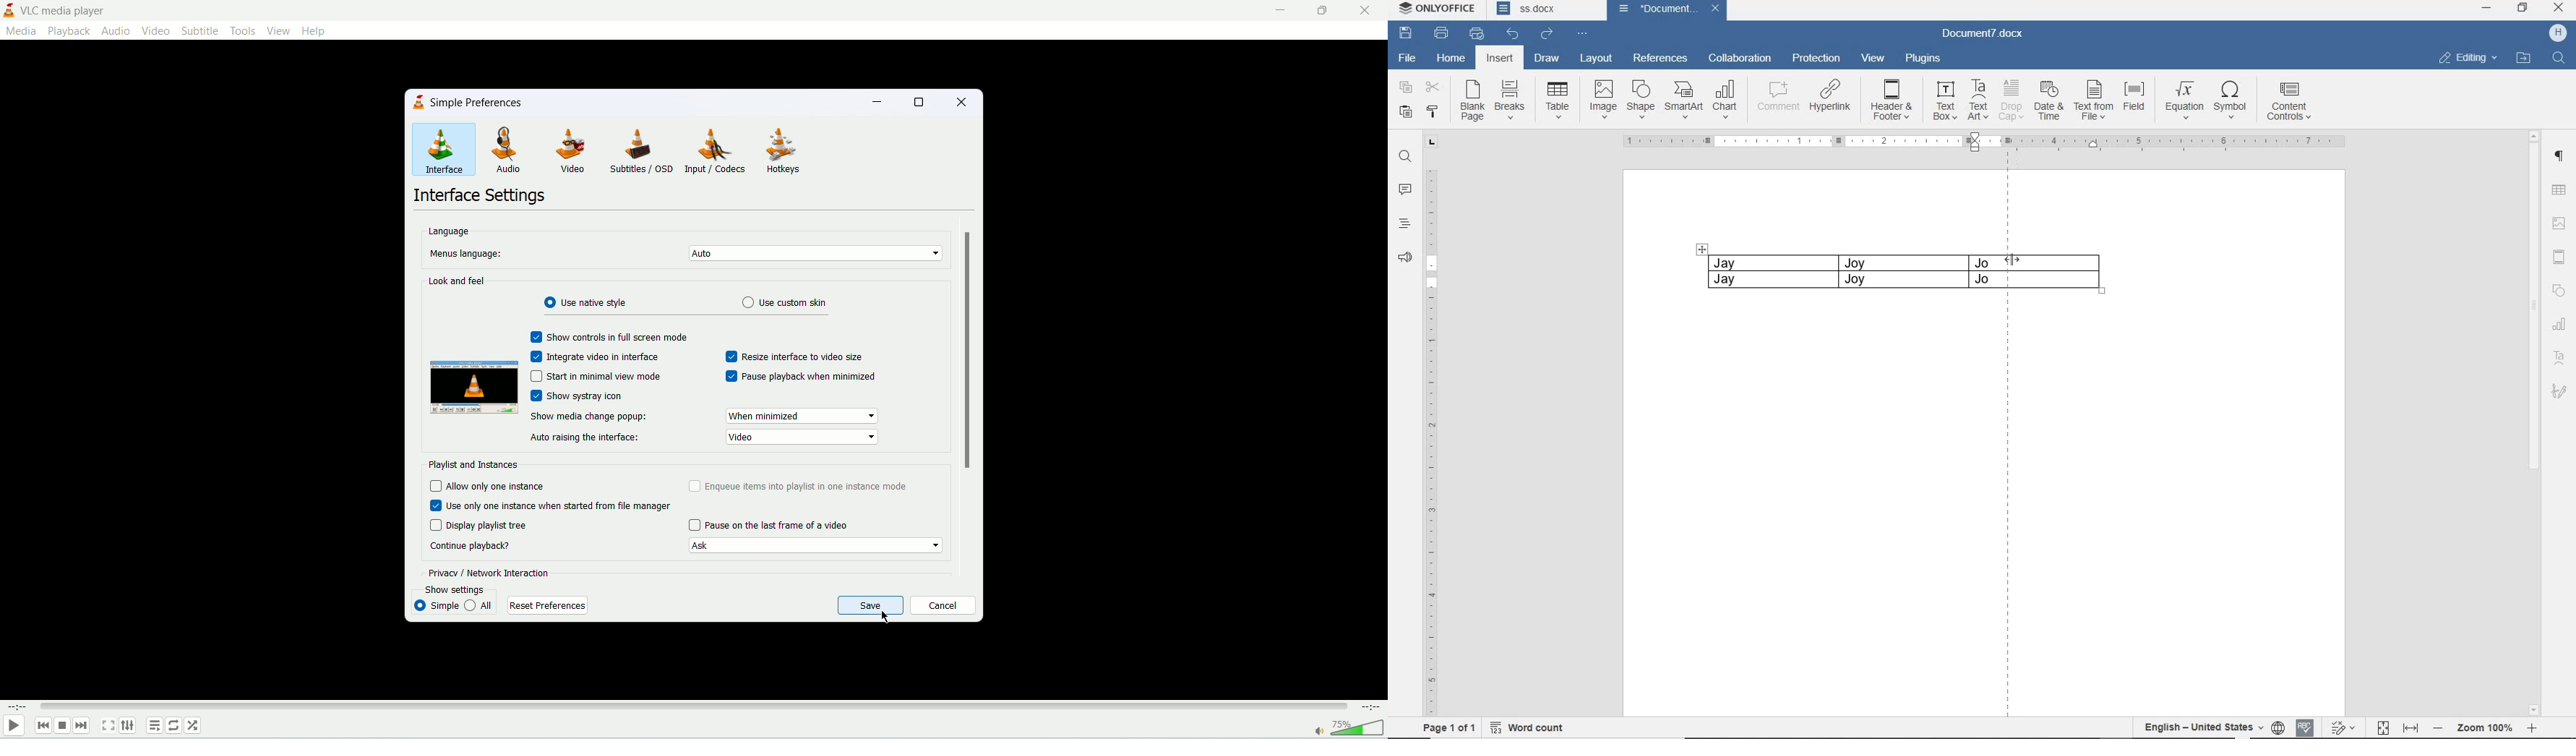 The image size is (2576, 756). What do you see at coordinates (567, 150) in the screenshot?
I see `VIDEO` at bounding box center [567, 150].